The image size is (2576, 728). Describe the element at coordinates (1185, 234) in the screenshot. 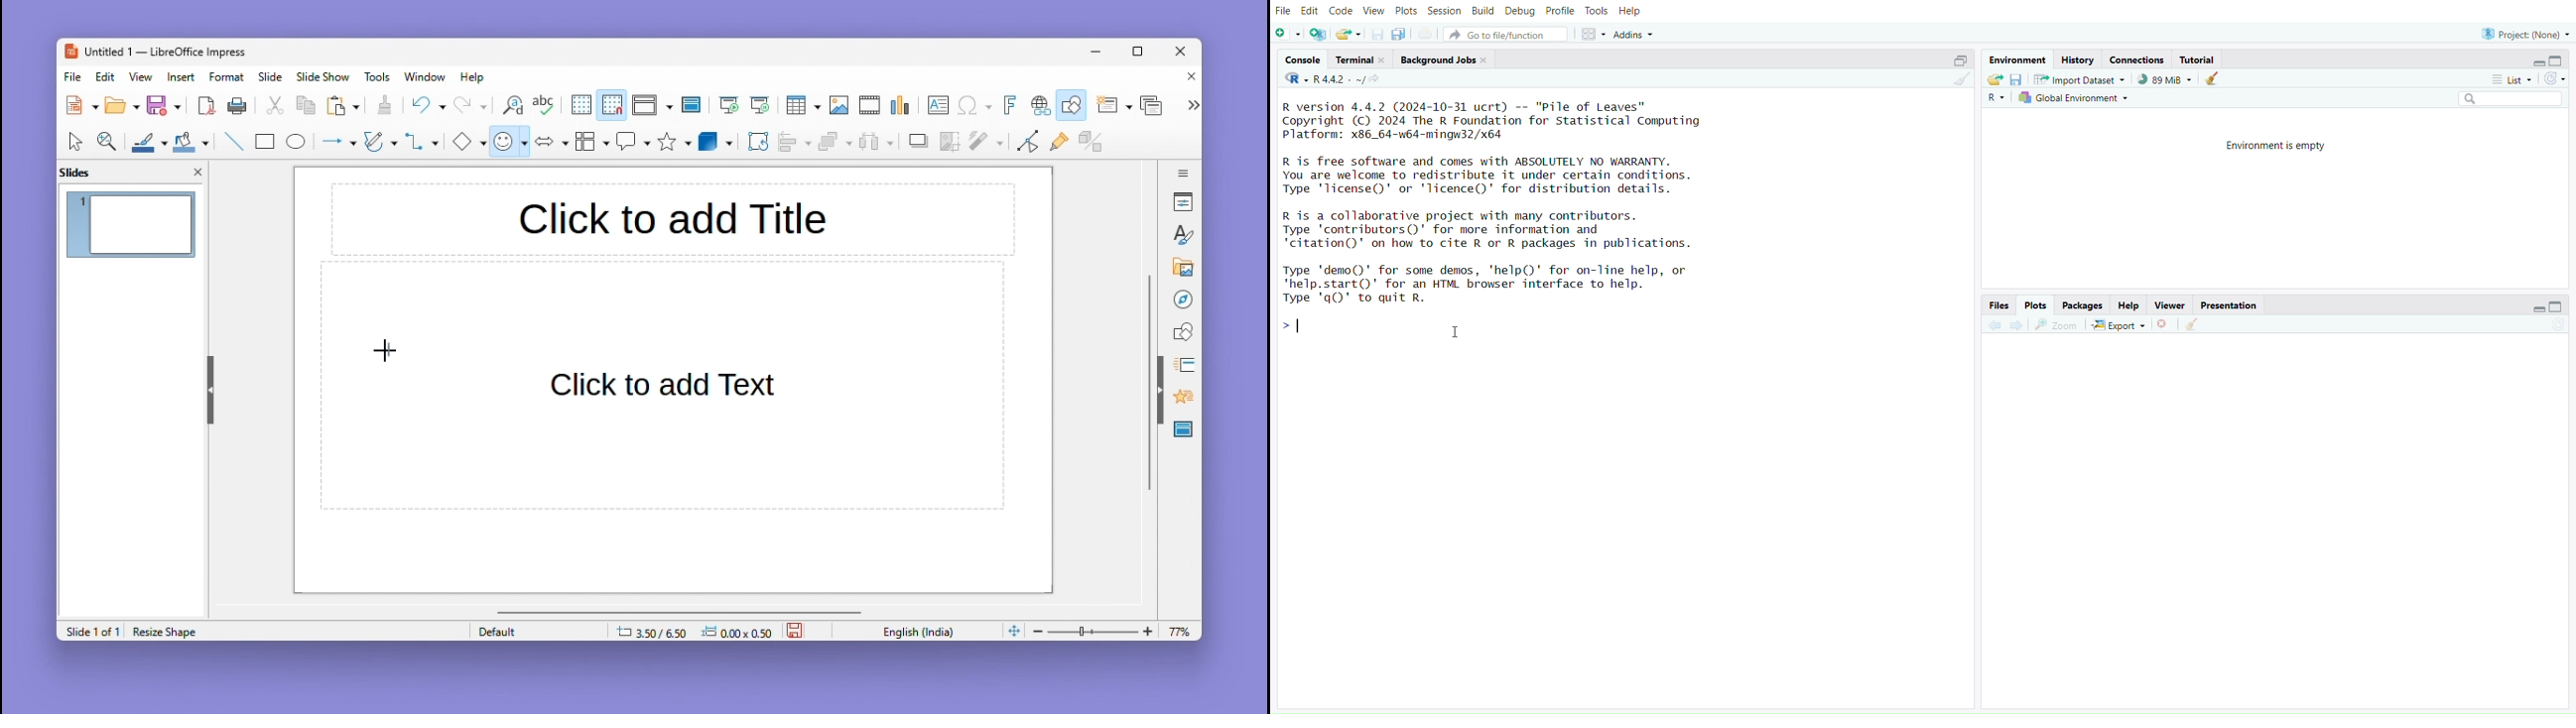

I see `Styles` at that location.